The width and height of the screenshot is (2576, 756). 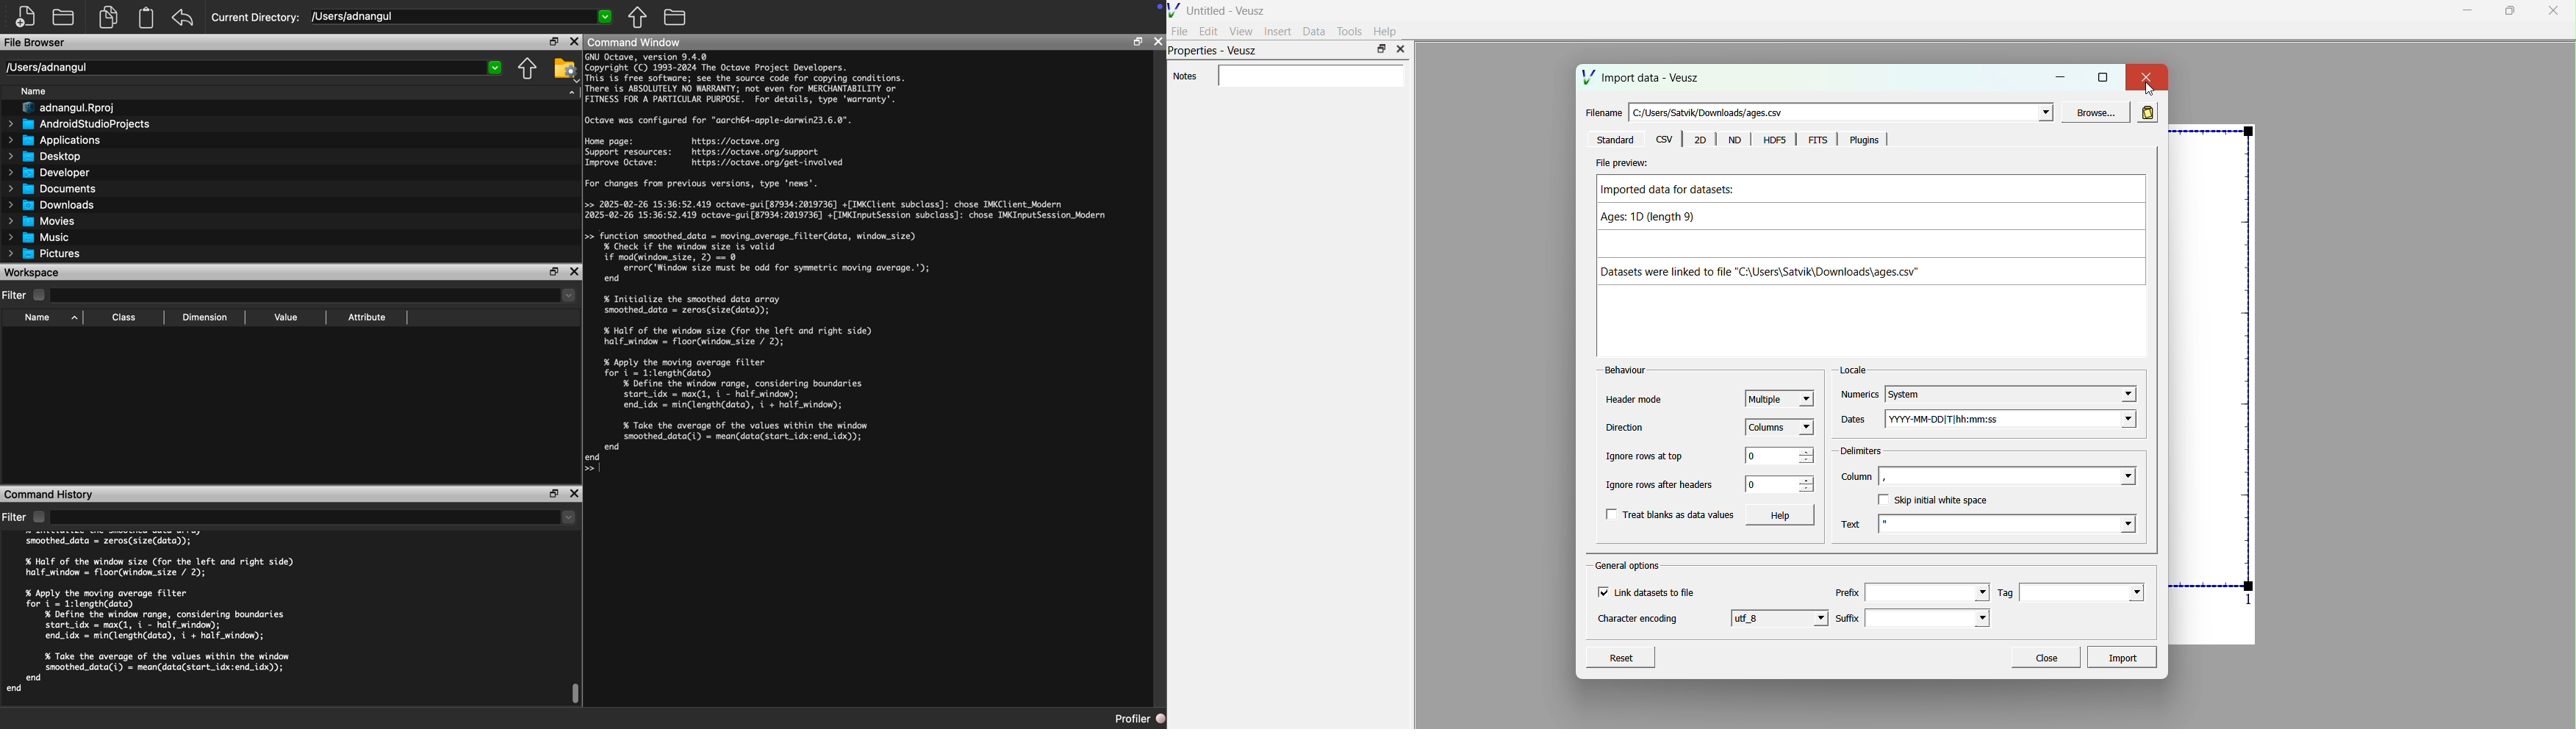 I want to click on Desktop, so click(x=44, y=156).